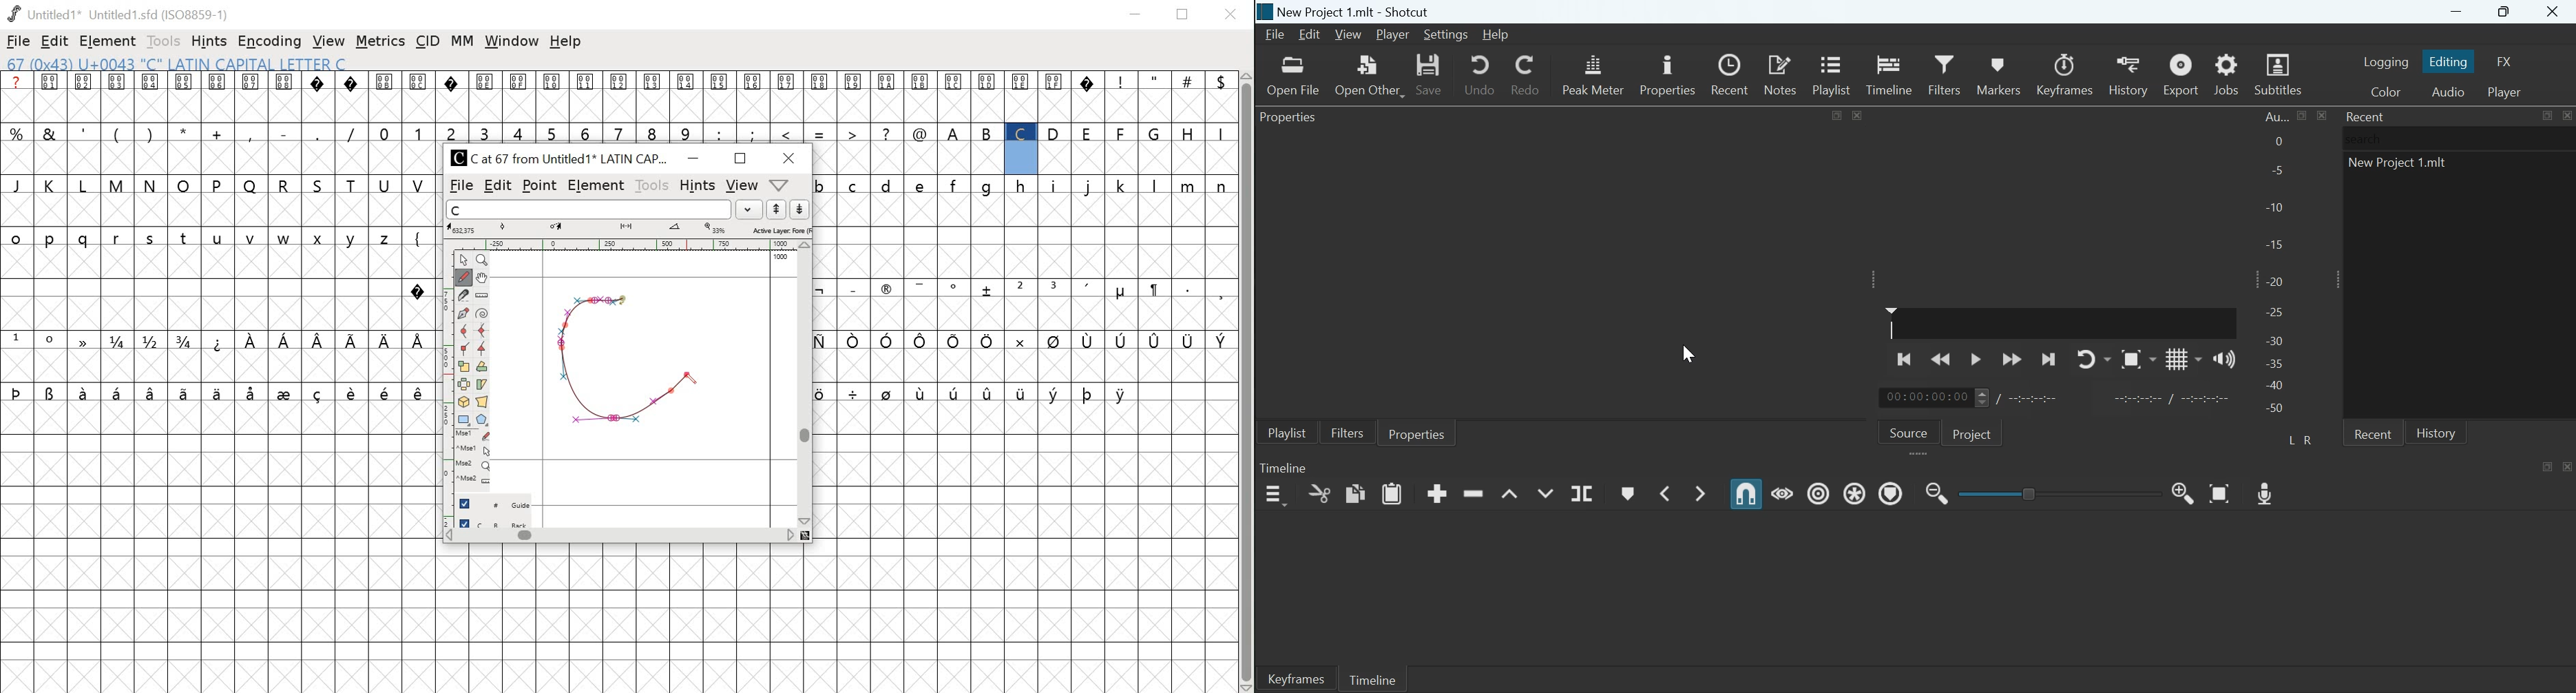 This screenshot has width=2576, height=700. I want to click on mouse left button, so click(475, 435).